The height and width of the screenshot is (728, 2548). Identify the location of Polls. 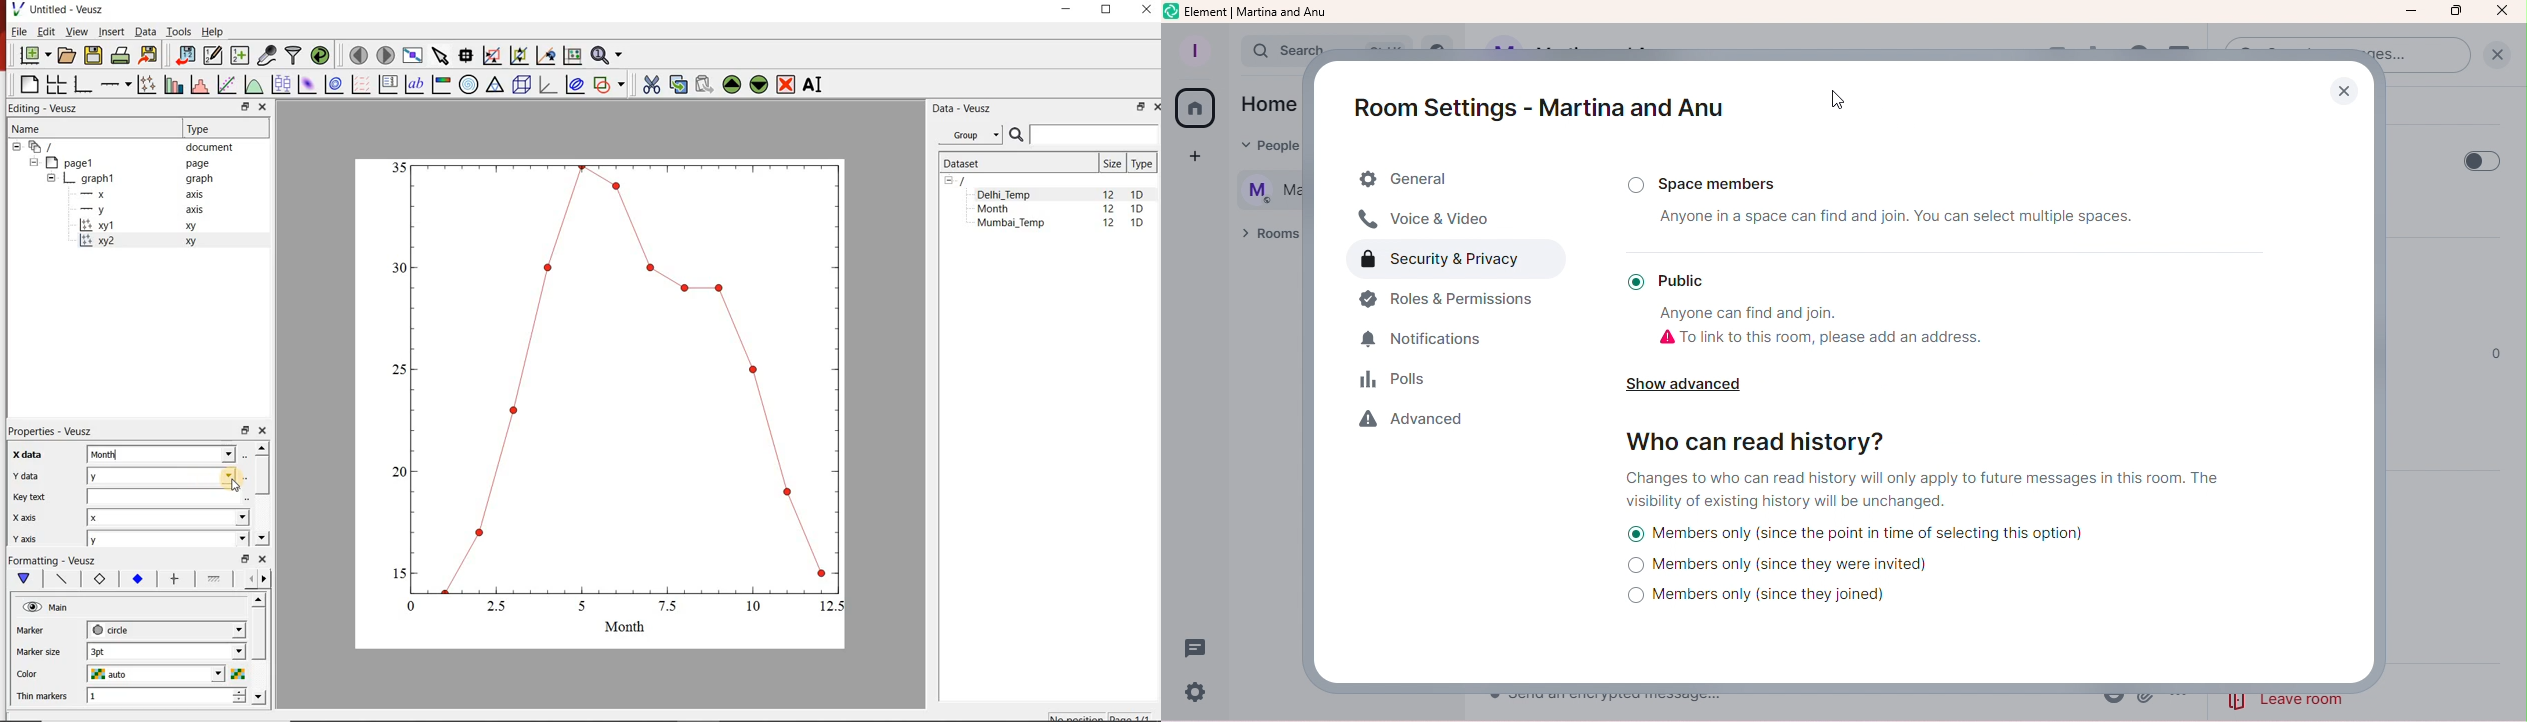
(1404, 381).